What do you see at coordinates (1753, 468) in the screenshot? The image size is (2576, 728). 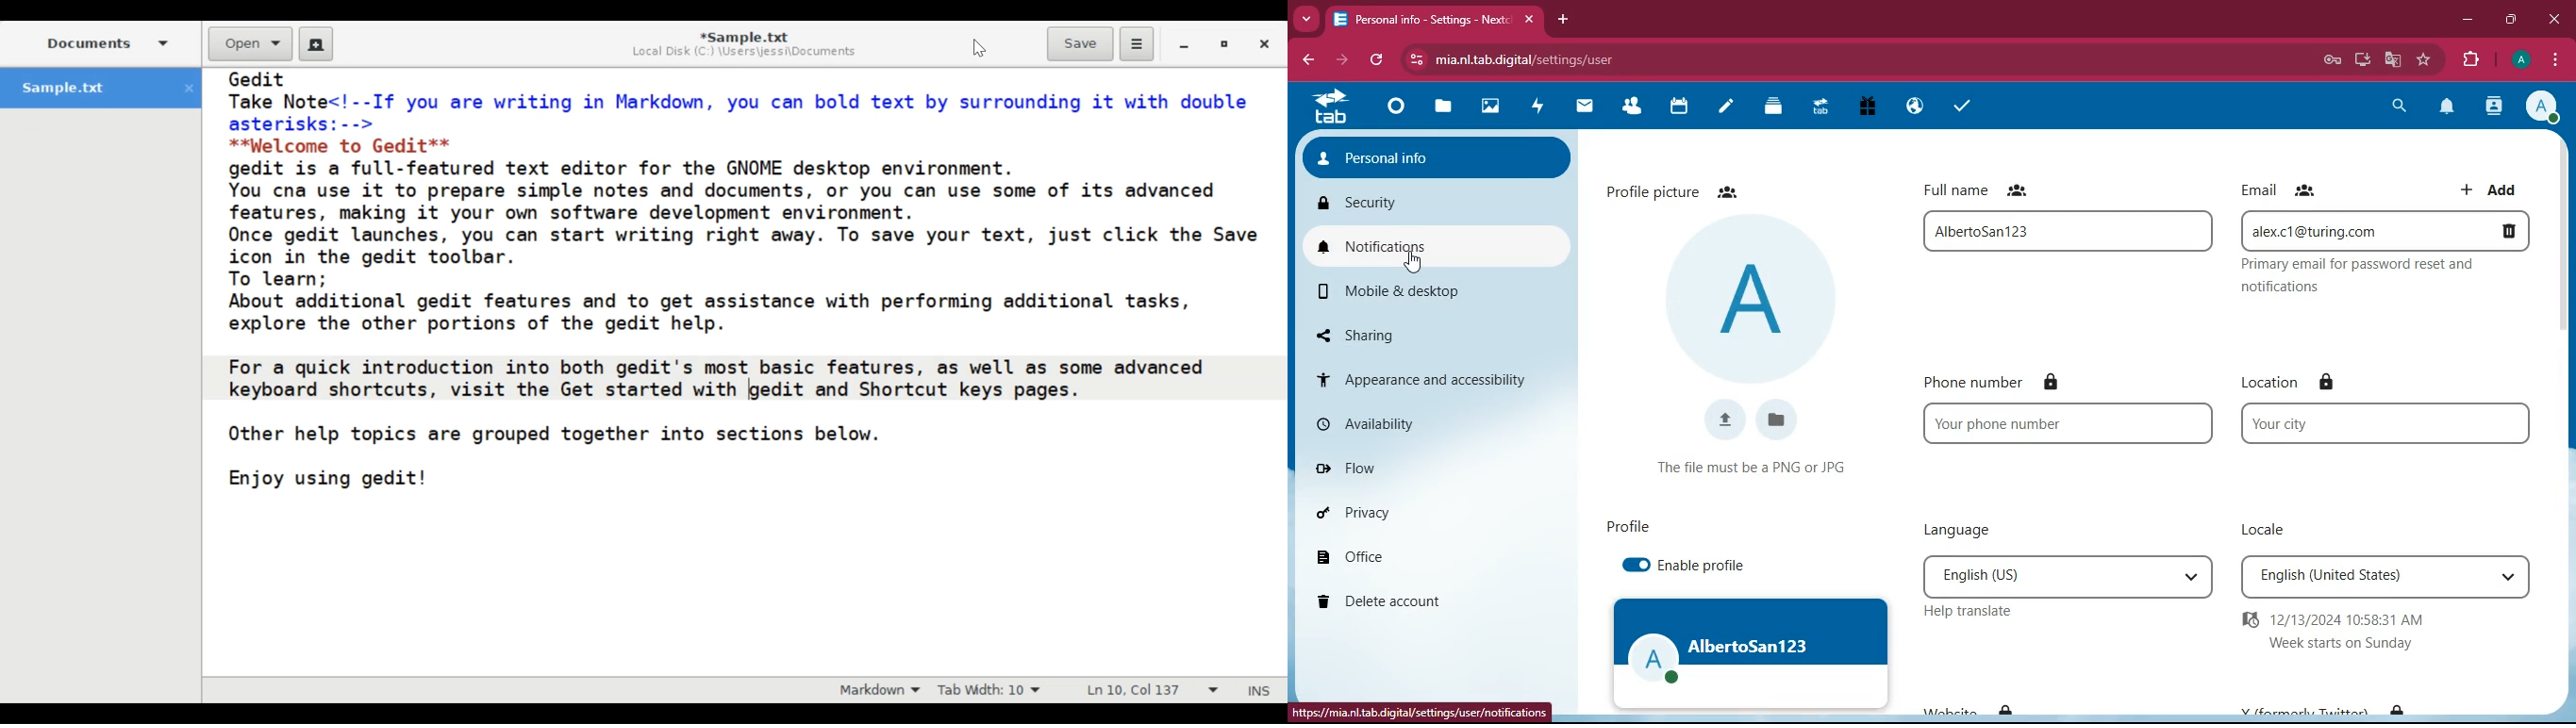 I see `The file must be a PNG or JPG` at bounding box center [1753, 468].